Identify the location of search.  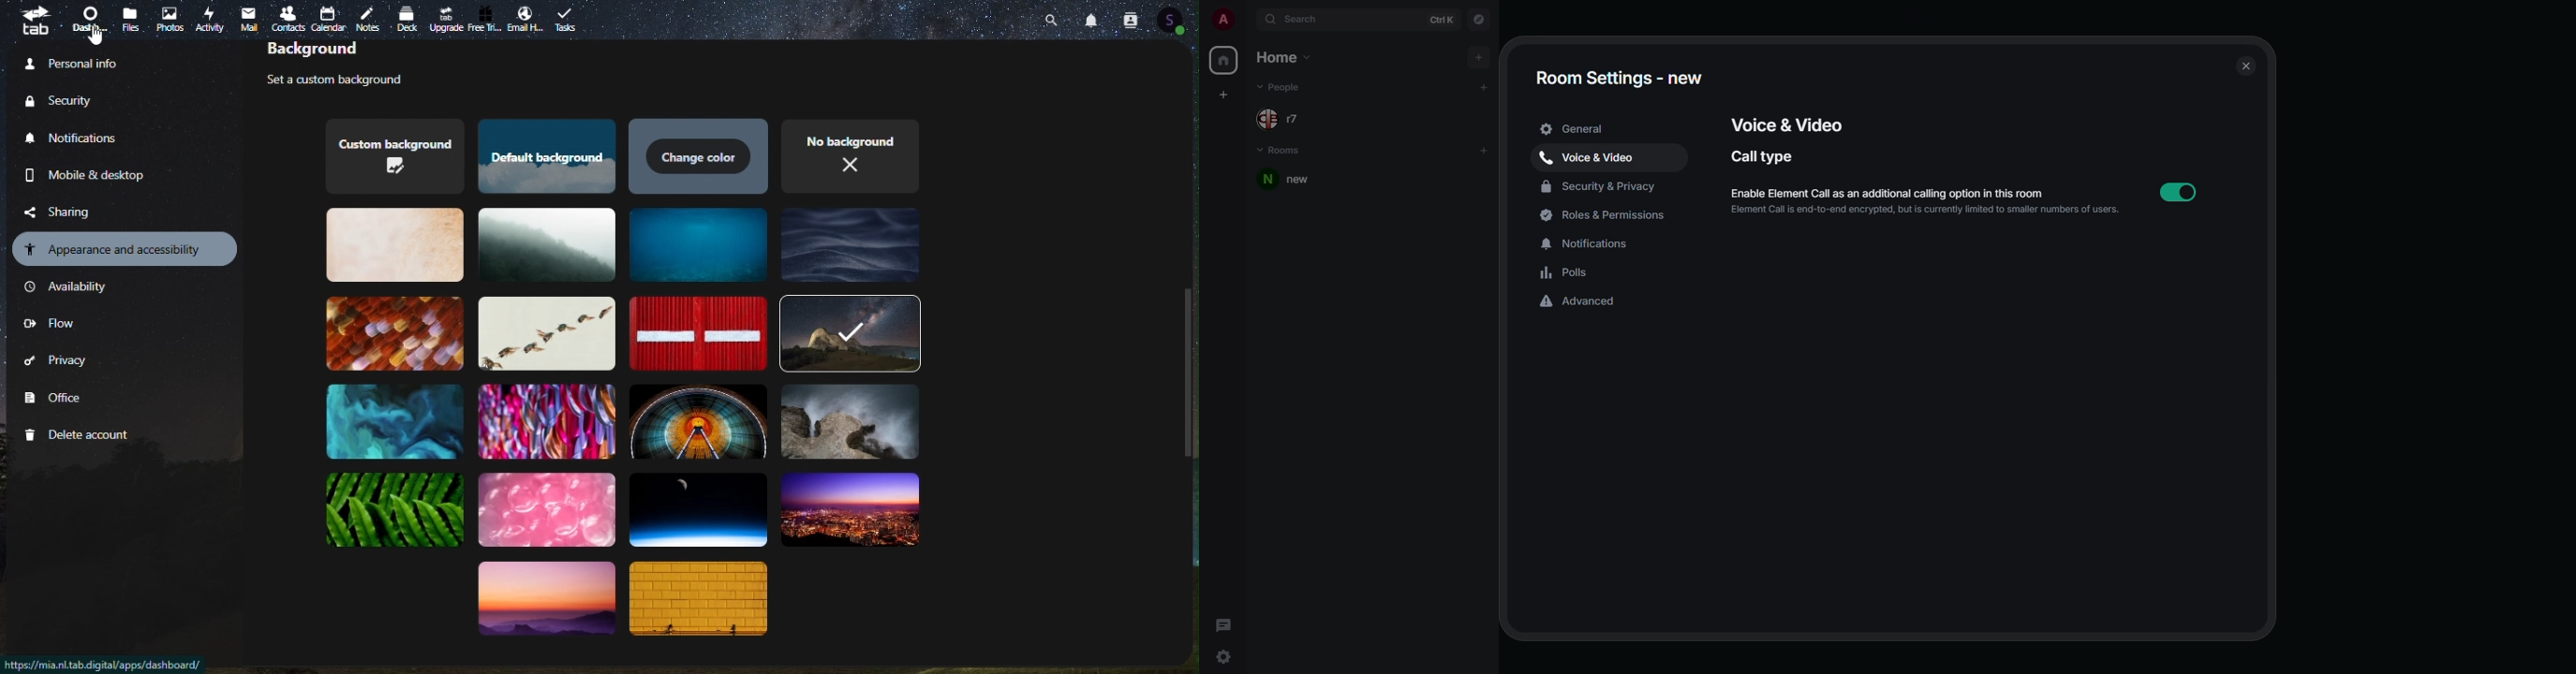
(1297, 19).